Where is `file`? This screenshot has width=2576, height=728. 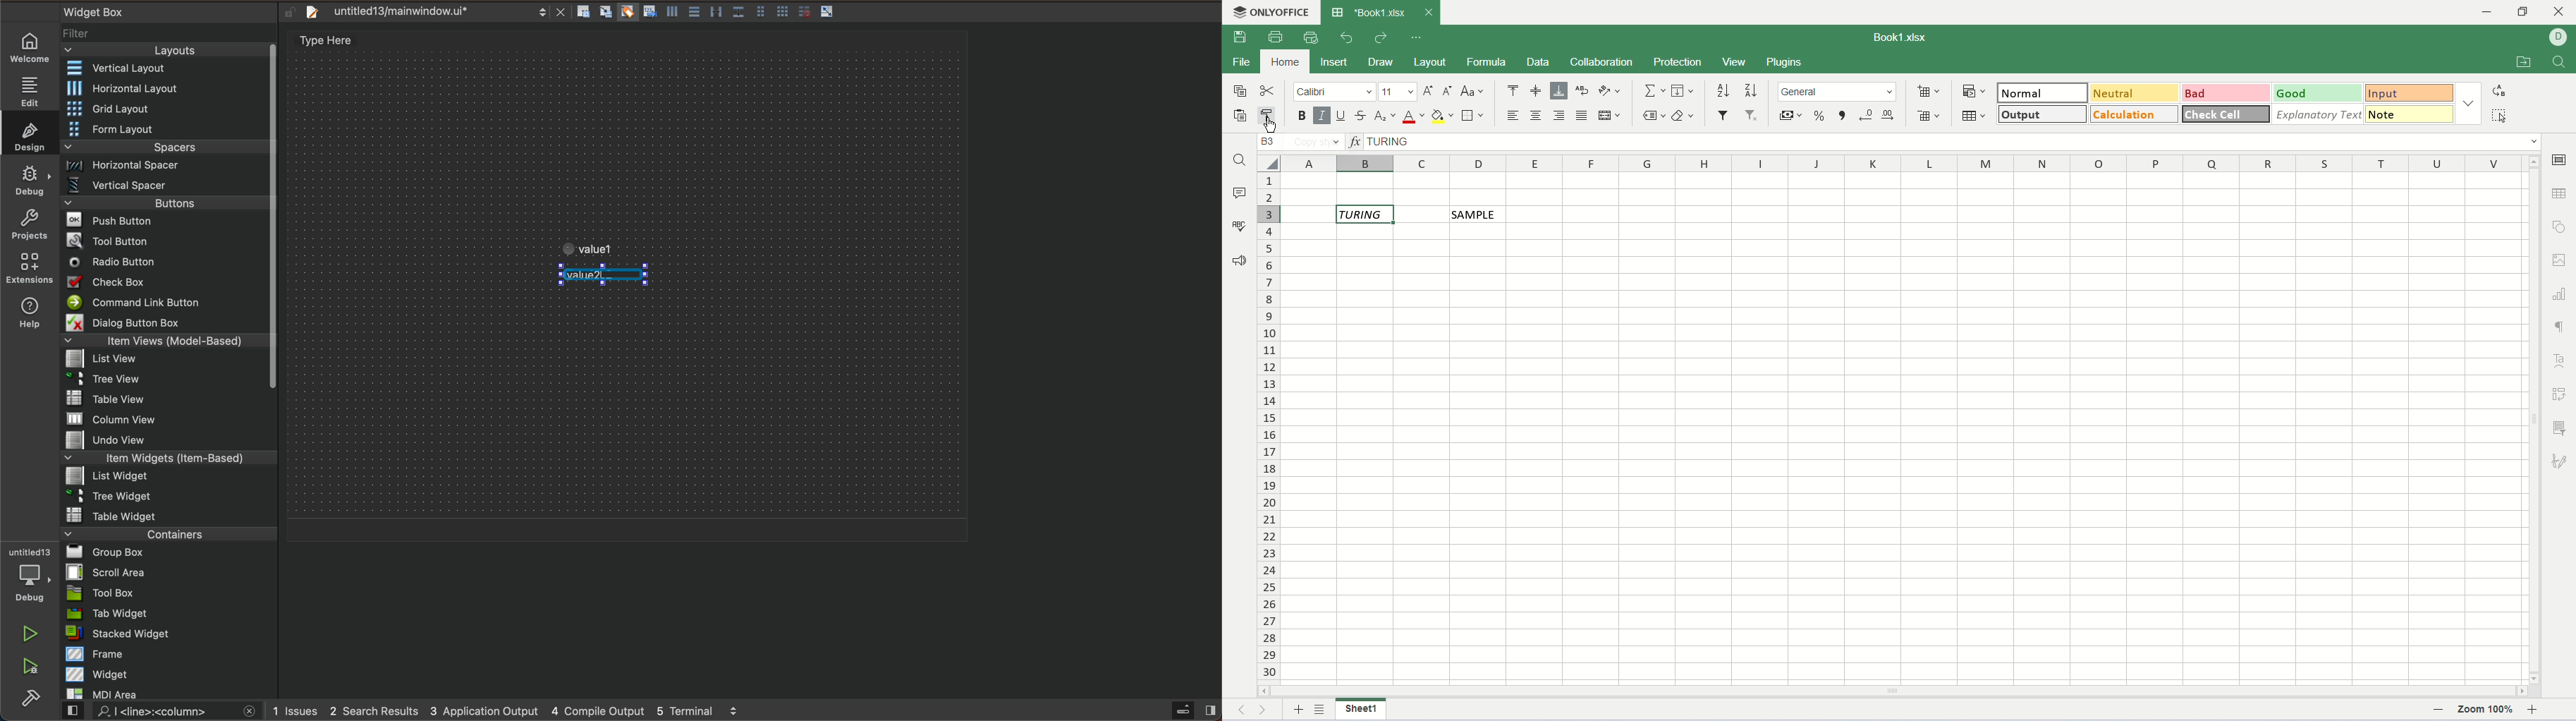
file is located at coordinates (1241, 61).